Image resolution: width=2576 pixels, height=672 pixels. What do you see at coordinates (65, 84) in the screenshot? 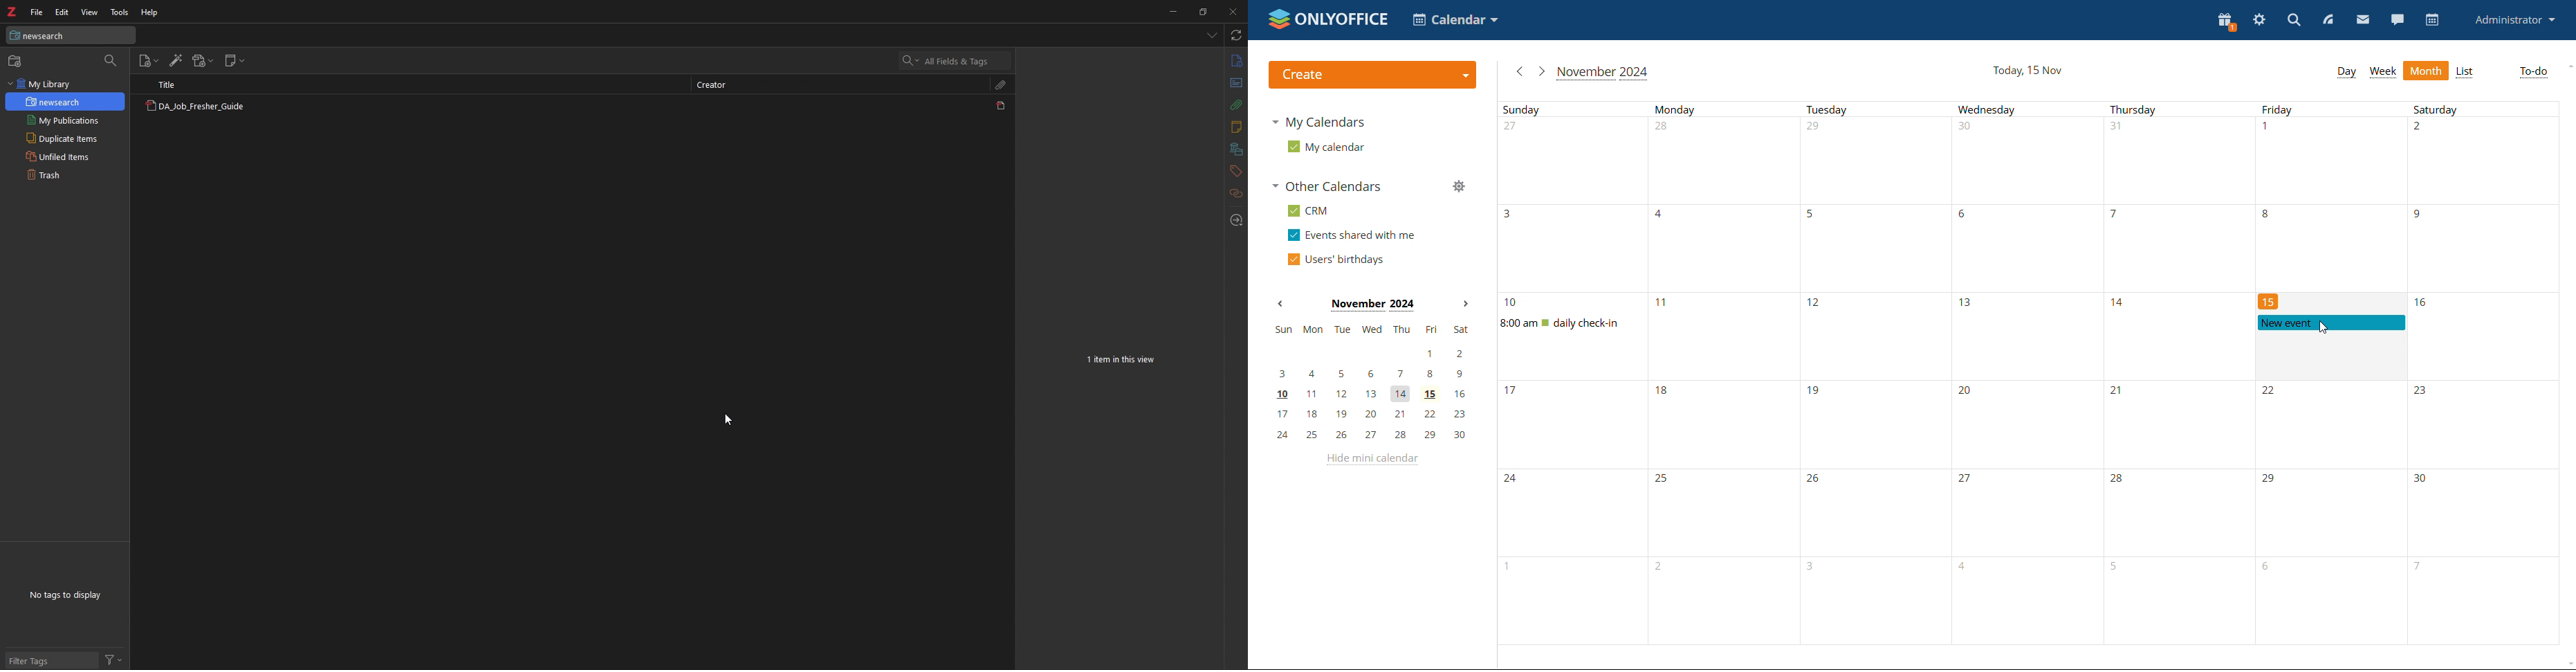
I see `my library` at bounding box center [65, 84].